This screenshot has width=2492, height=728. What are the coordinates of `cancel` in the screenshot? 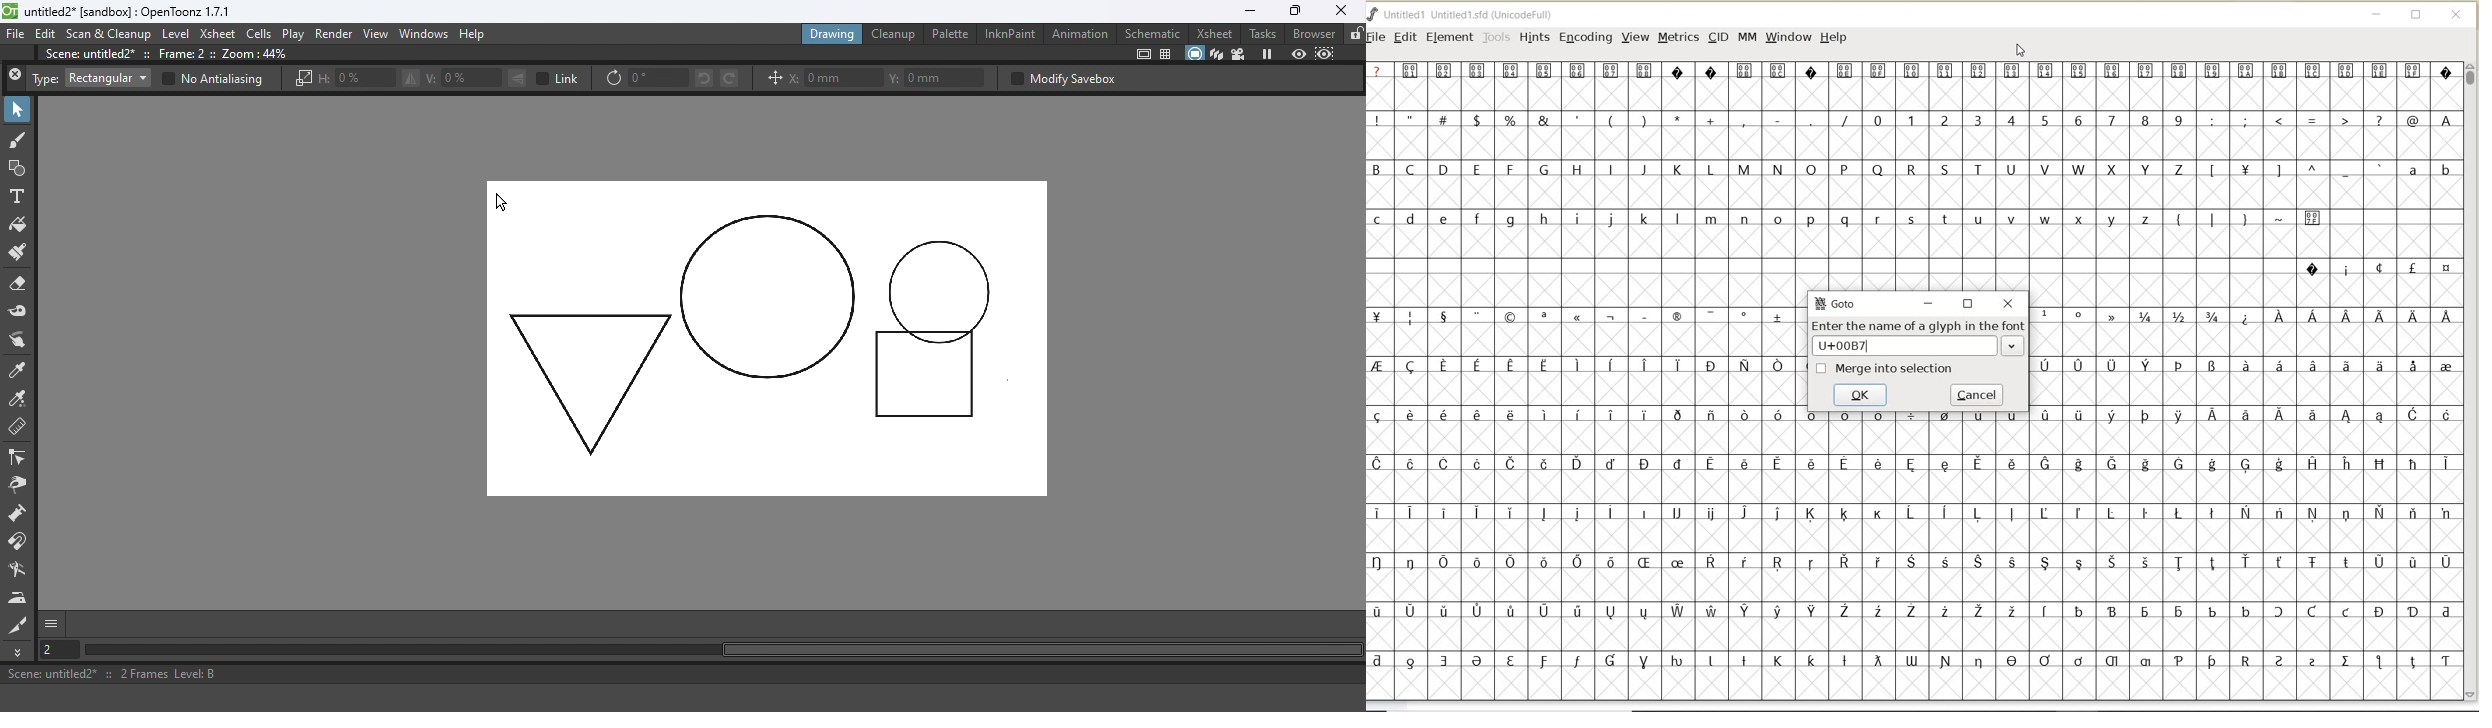 It's located at (1976, 396).